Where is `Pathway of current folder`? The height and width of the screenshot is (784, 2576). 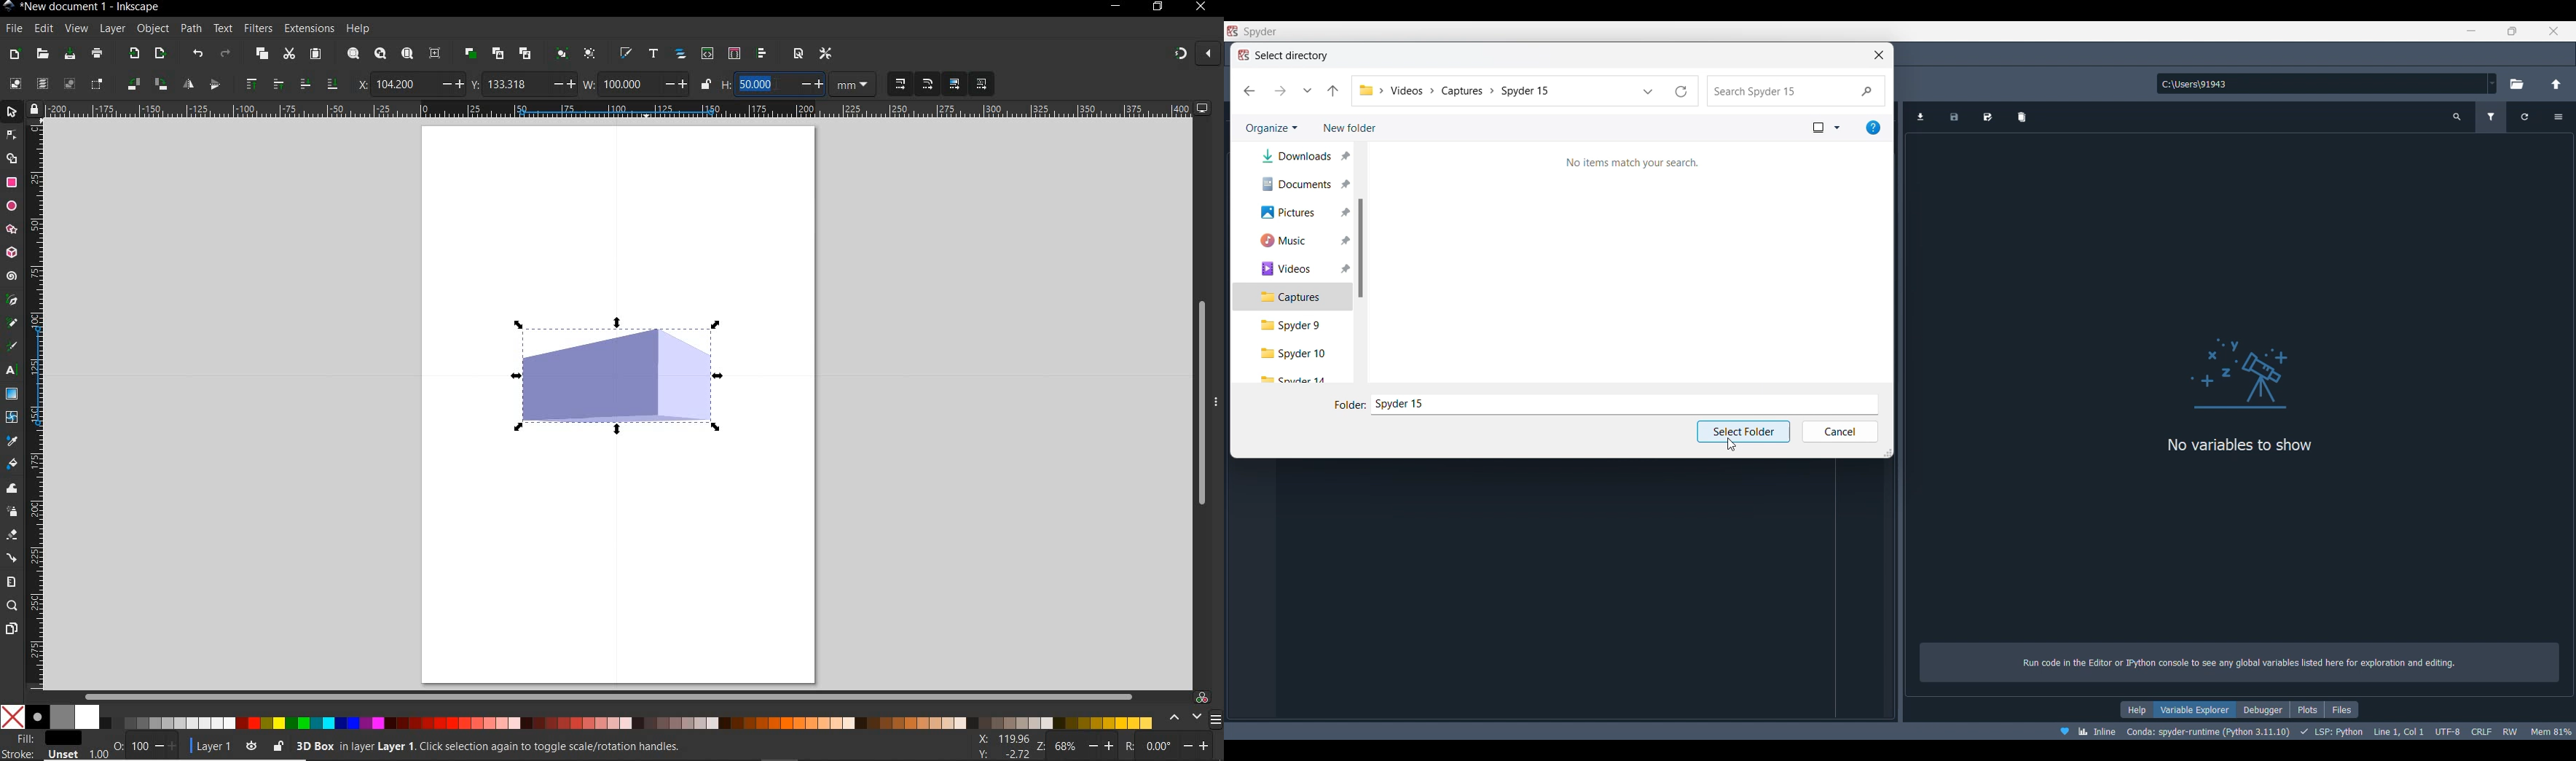
Pathway of current folder is located at coordinates (1496, 91).